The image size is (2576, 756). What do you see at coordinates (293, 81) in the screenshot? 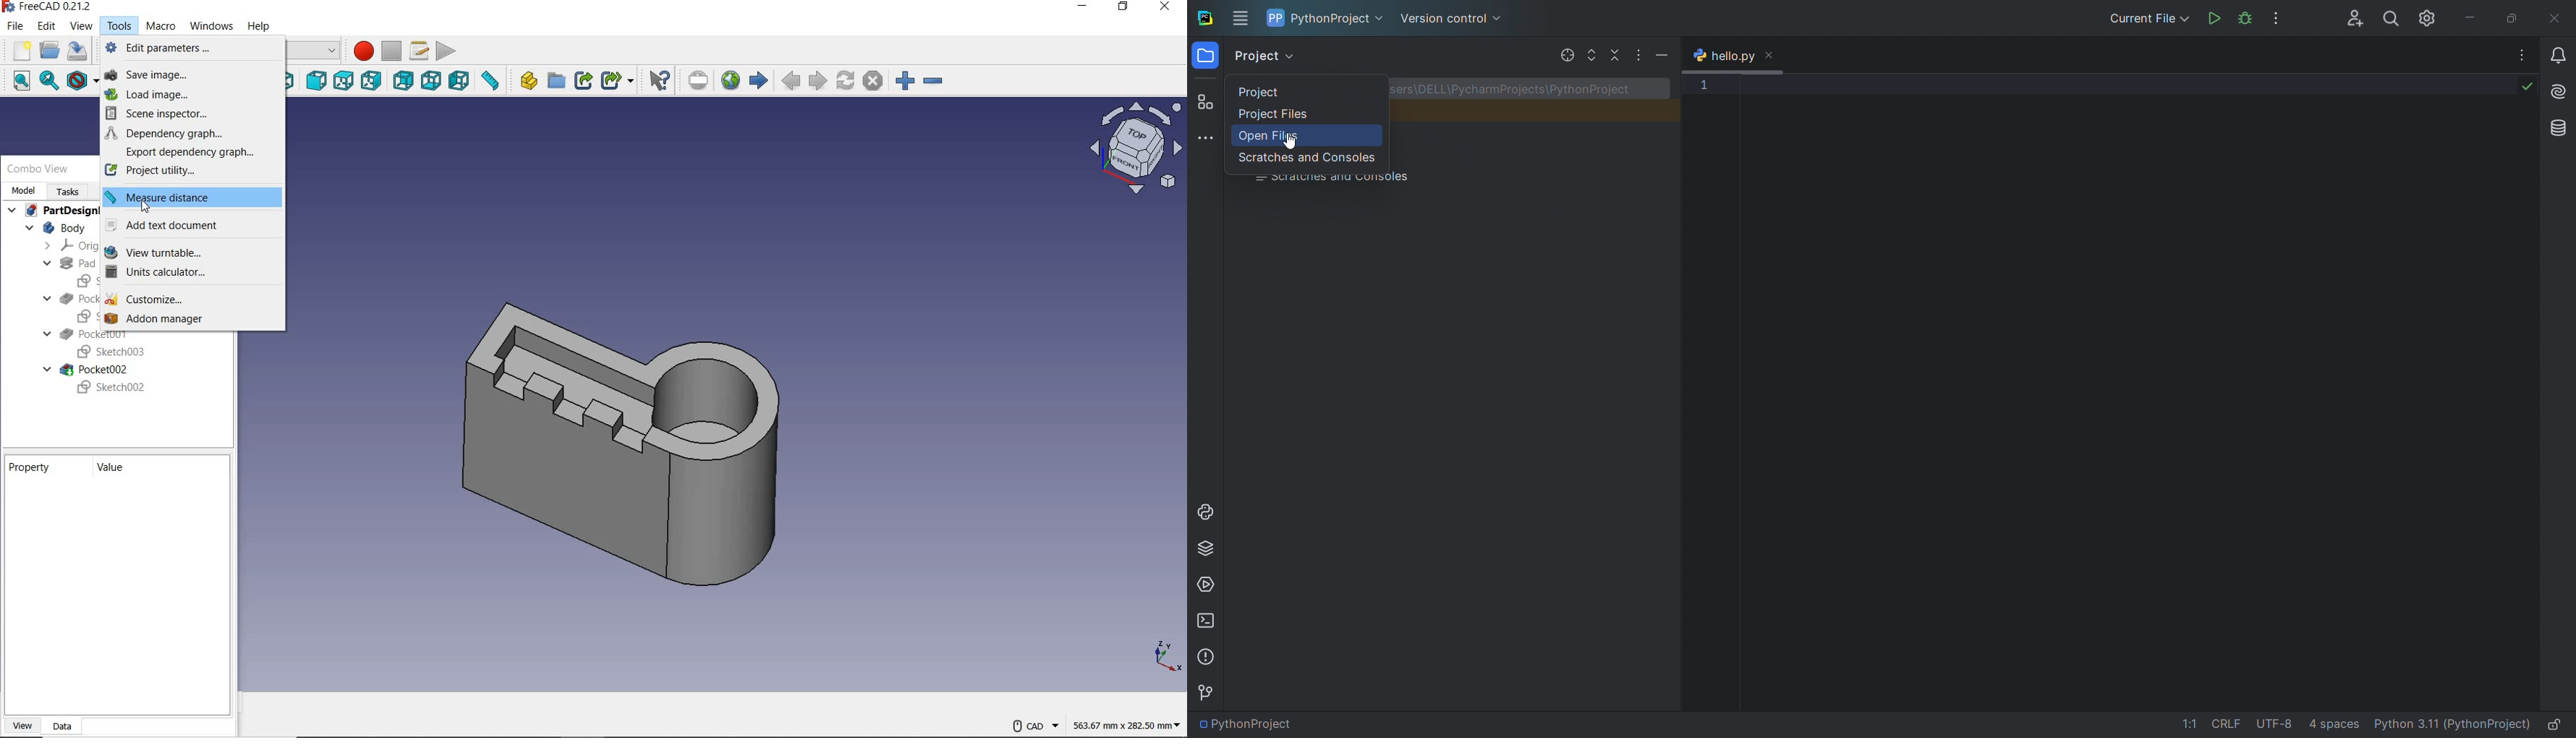
I see `isometric` at bounding box center [293, 81].